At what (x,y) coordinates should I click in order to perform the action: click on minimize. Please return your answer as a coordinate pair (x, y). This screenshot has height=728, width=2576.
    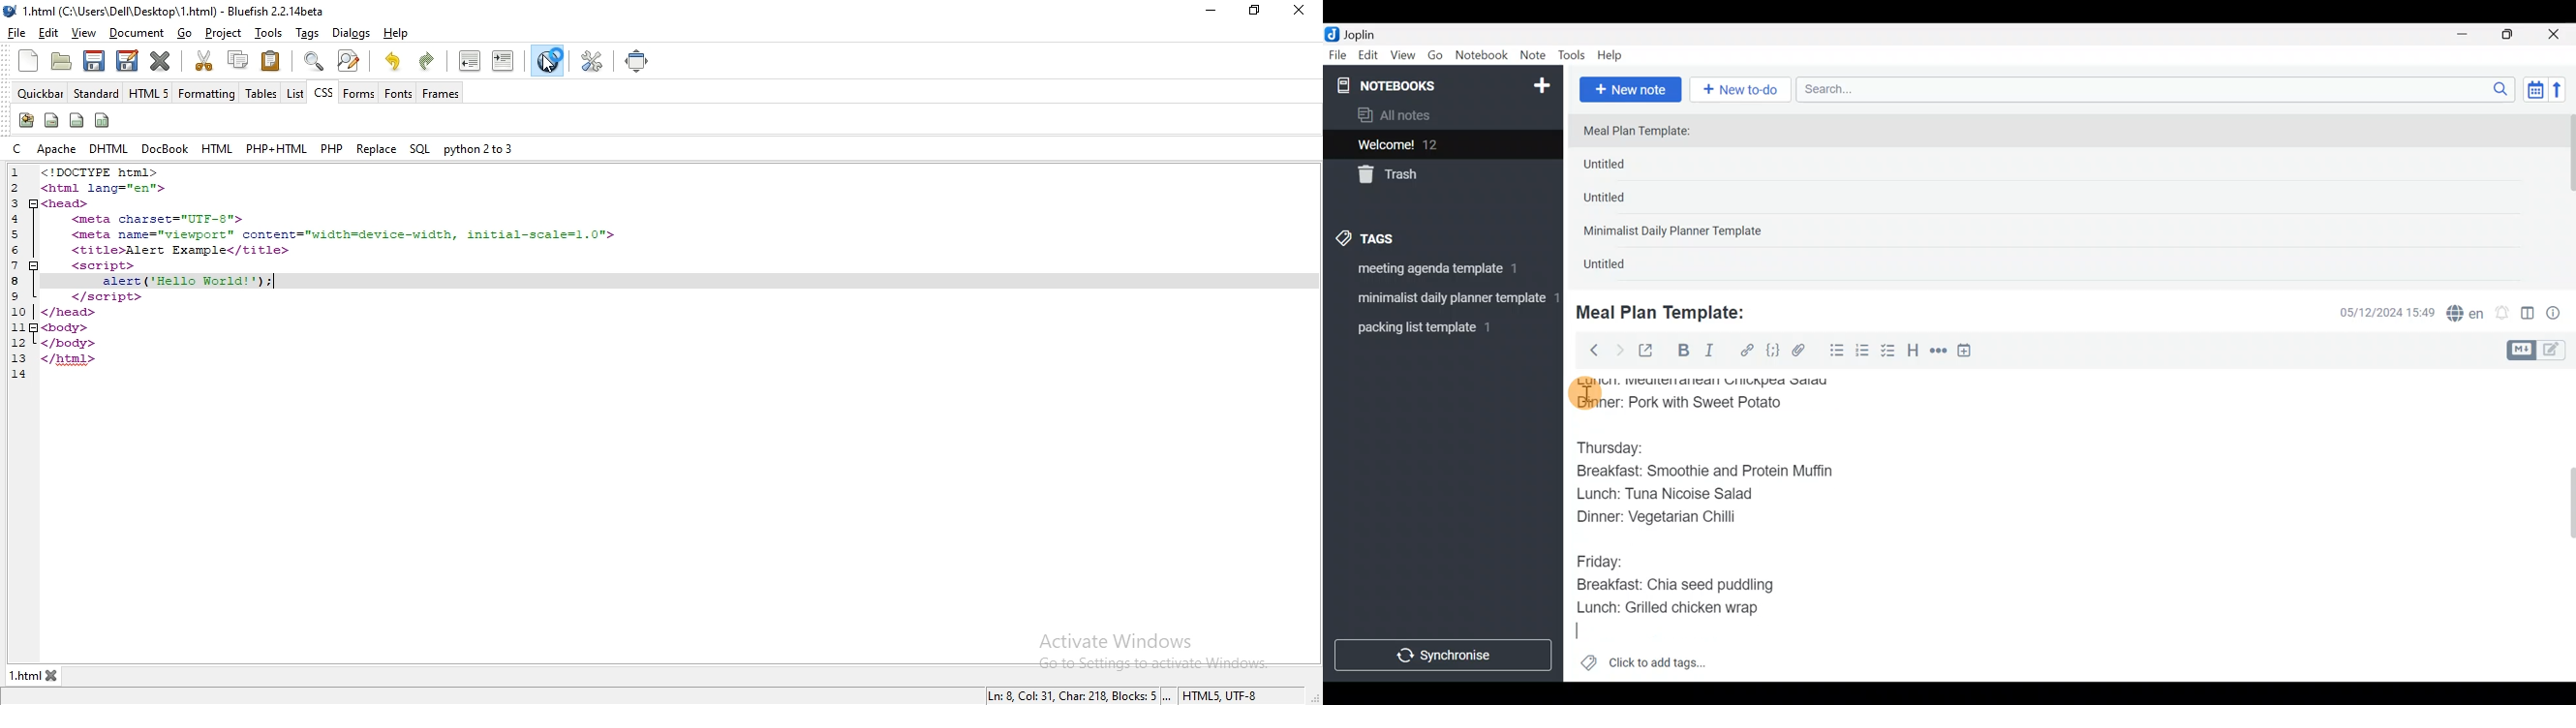
    Looking at the image, I should click on (1210, 11).